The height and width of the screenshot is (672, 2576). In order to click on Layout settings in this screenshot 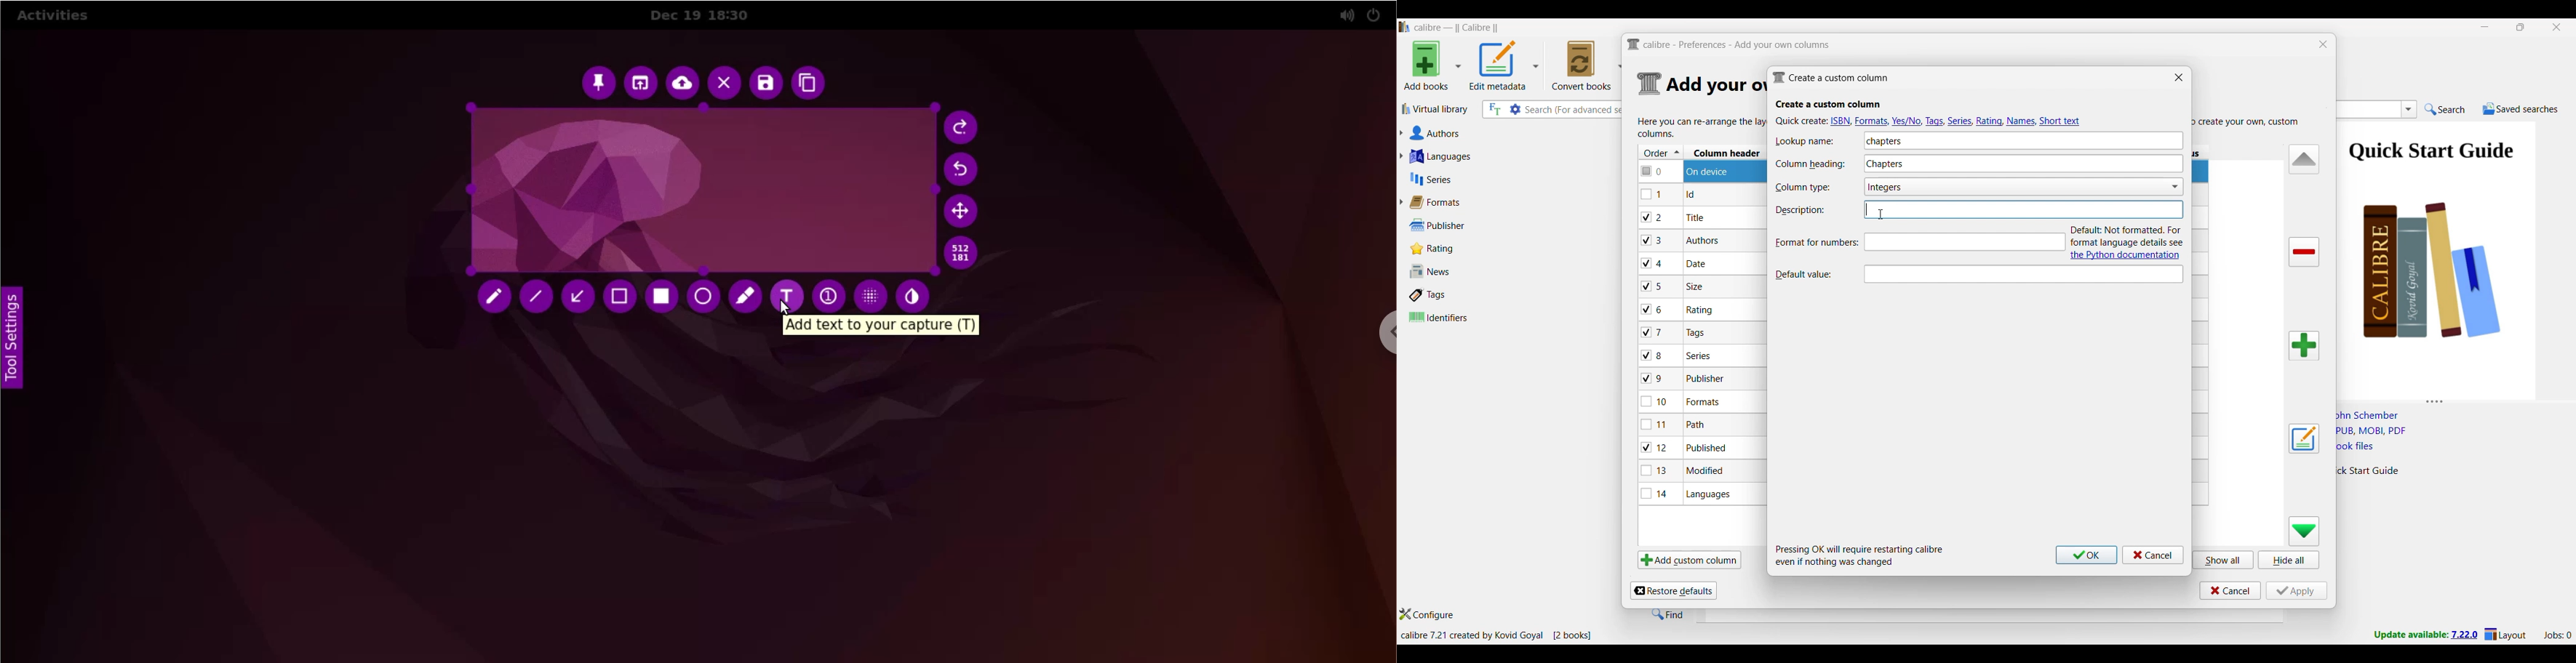, I will do `click(2506, 634)`.